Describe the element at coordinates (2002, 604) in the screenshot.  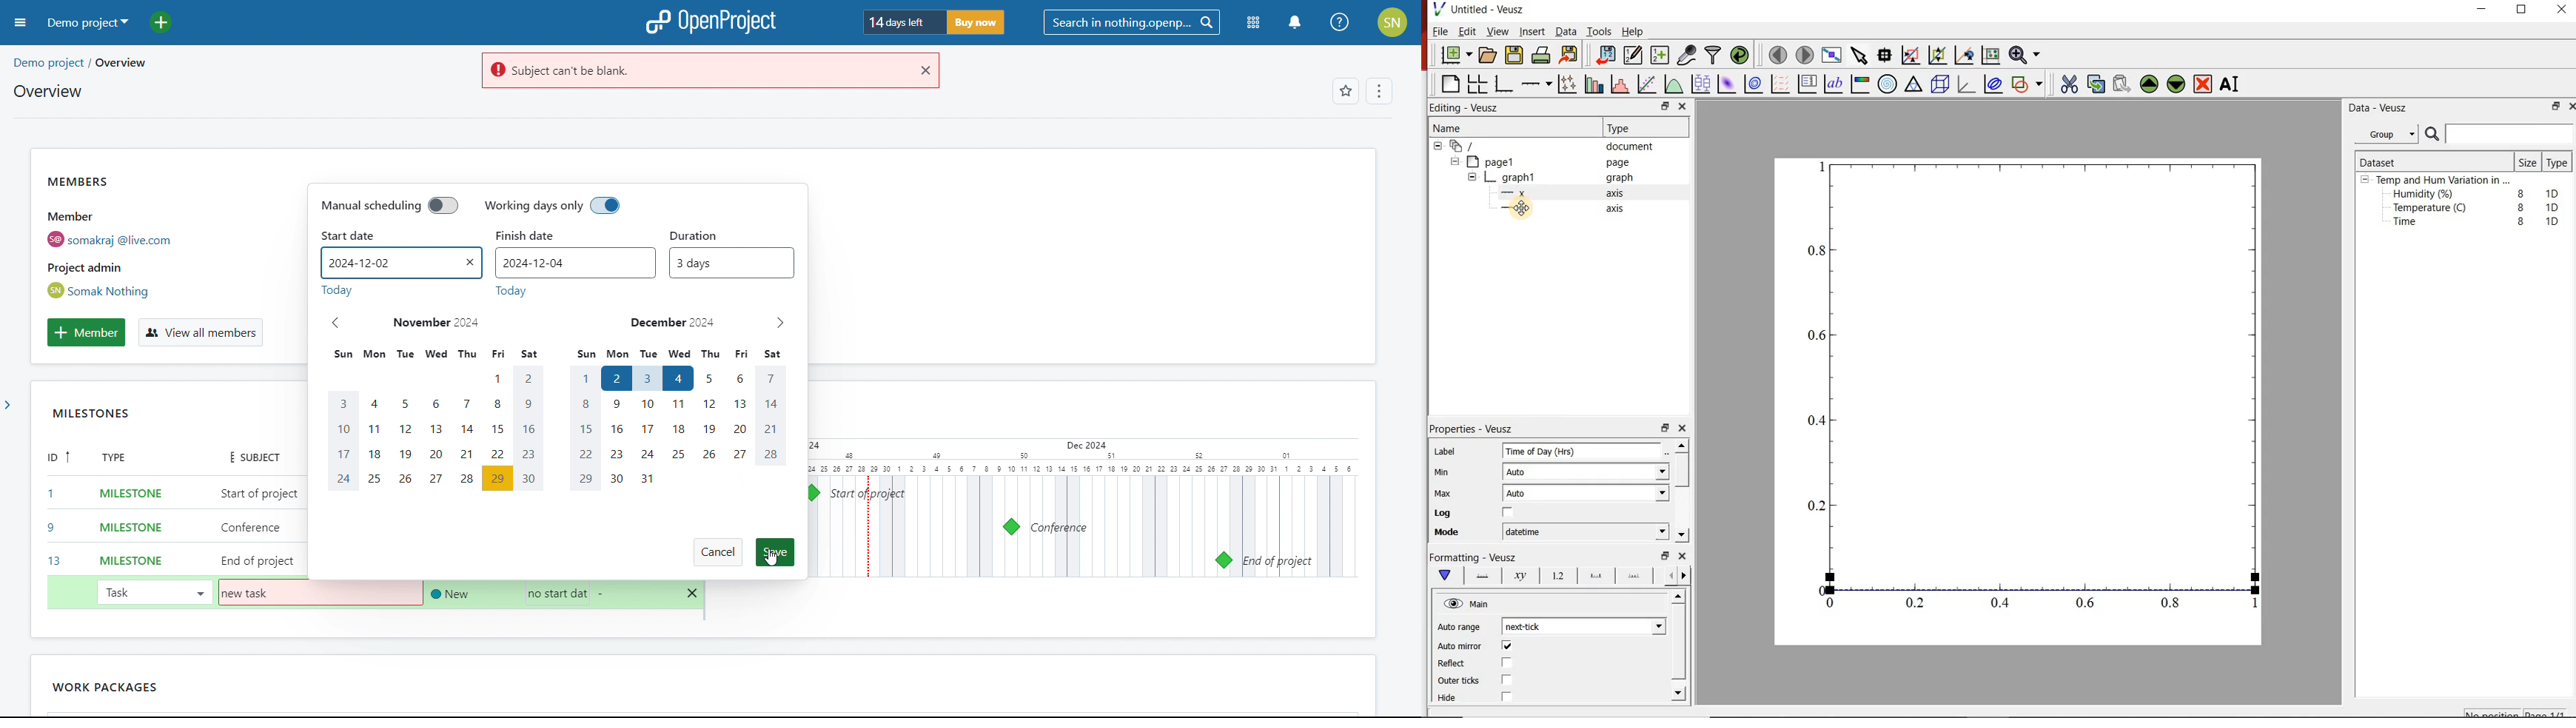
I see `0.4` at that location.